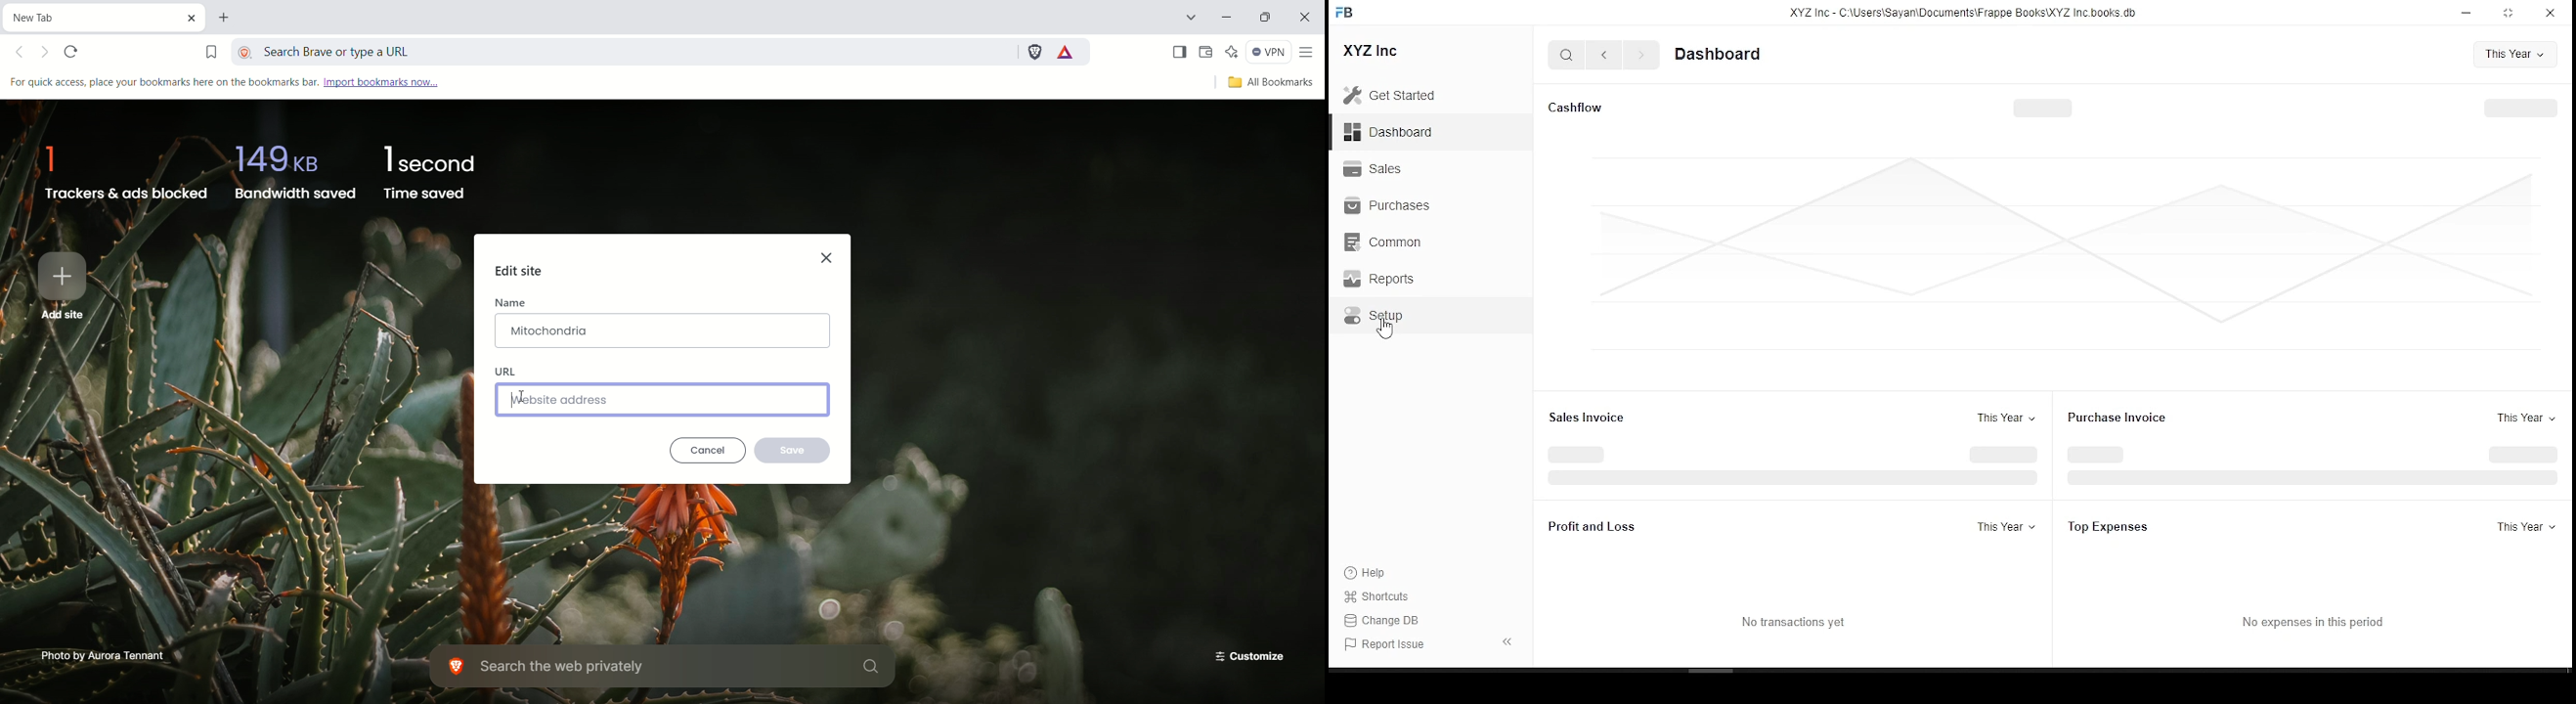  I want to click on This Year, so click(2004, 527).